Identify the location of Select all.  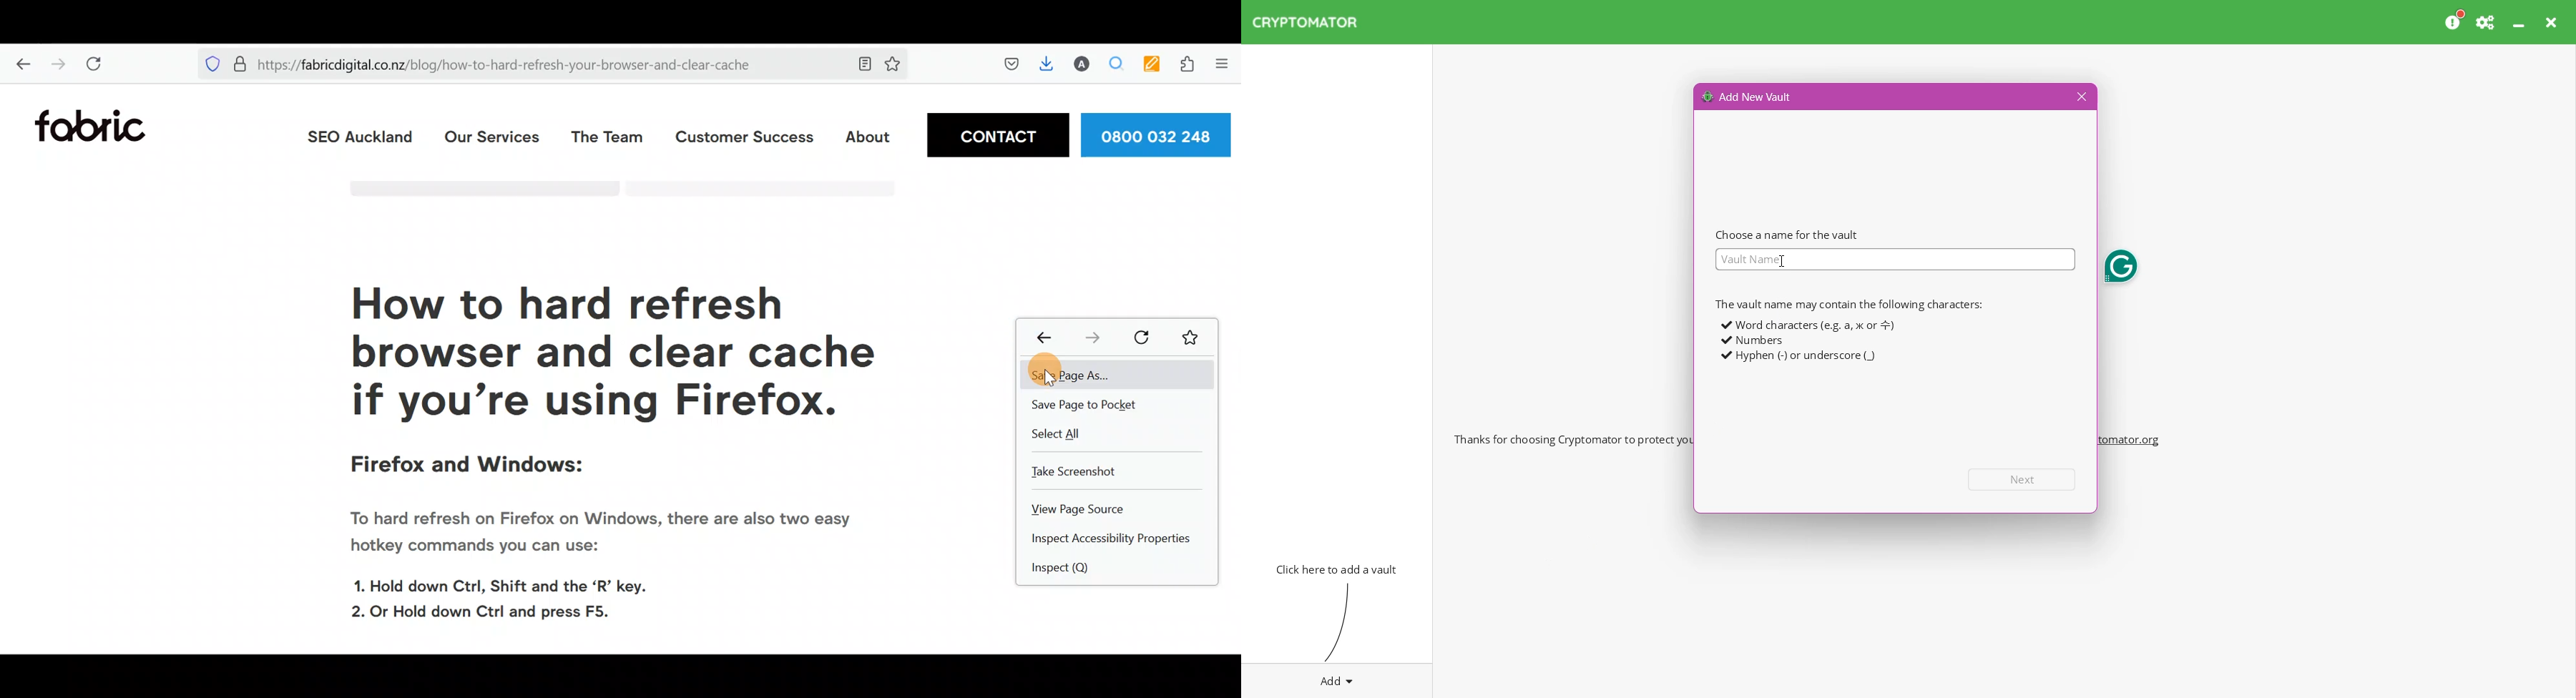
(1058, 435).